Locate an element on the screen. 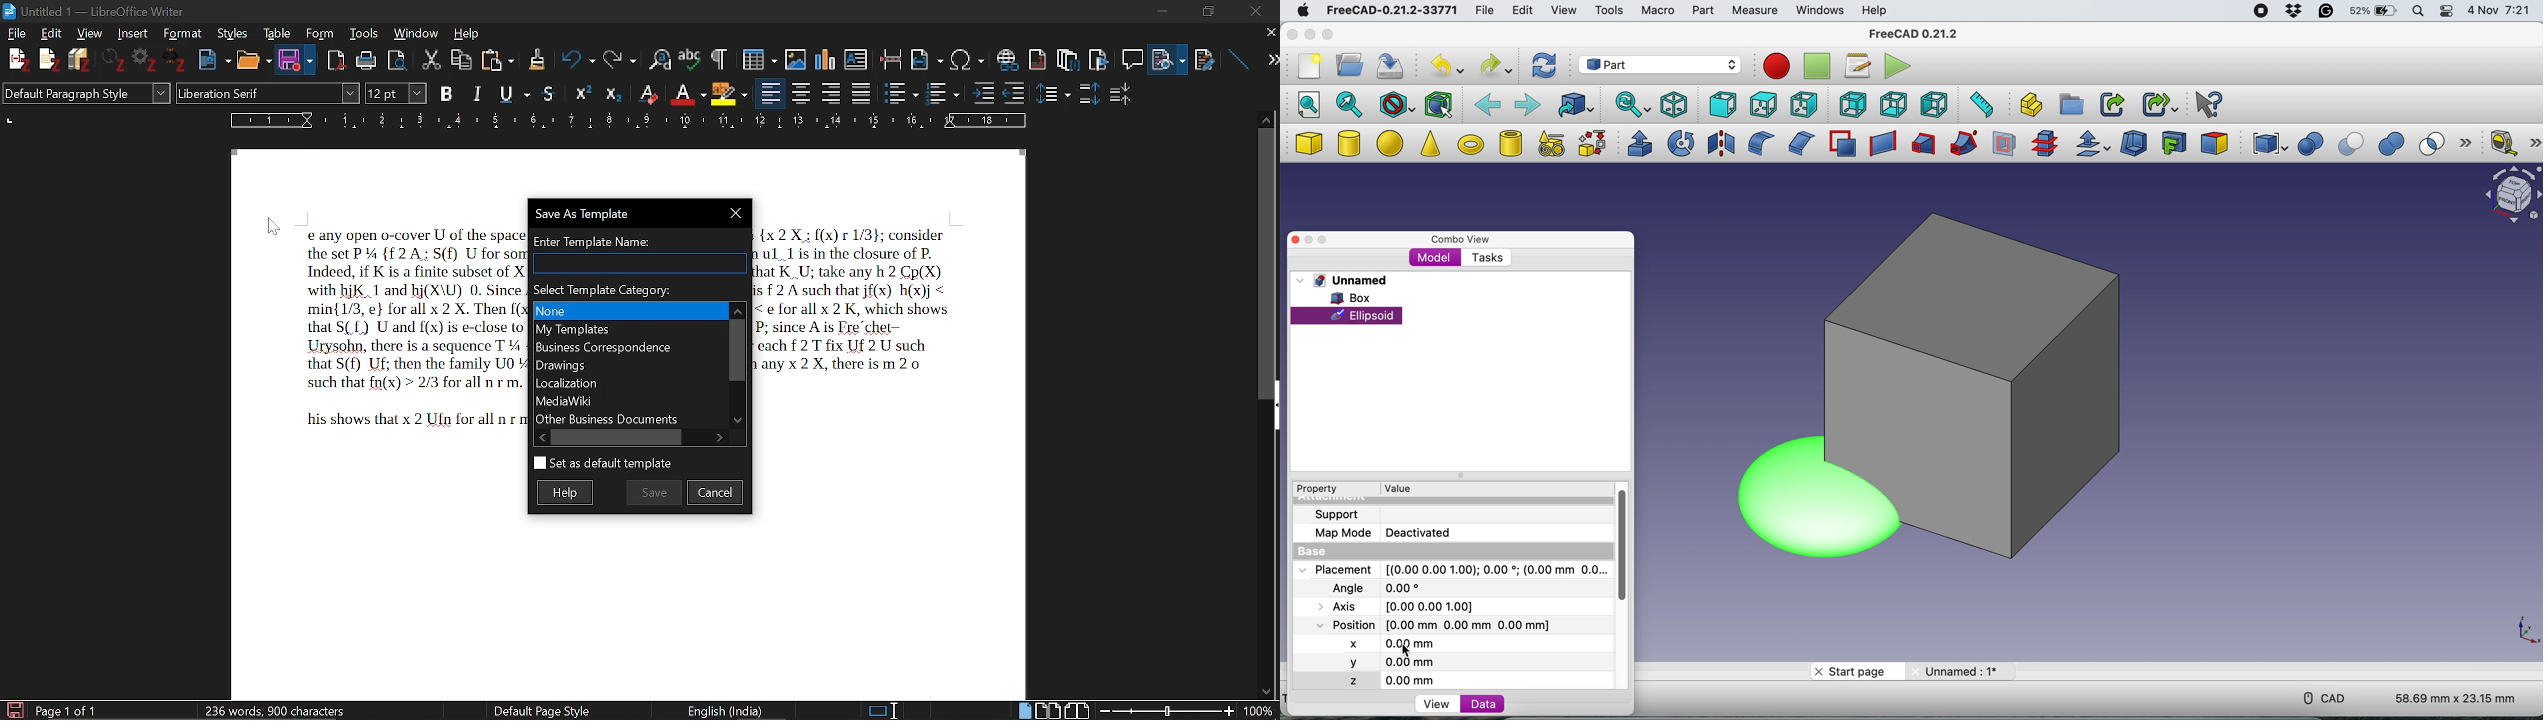 This screenshot has width=2548, height=728. Form is located at coordinates (319, 33).